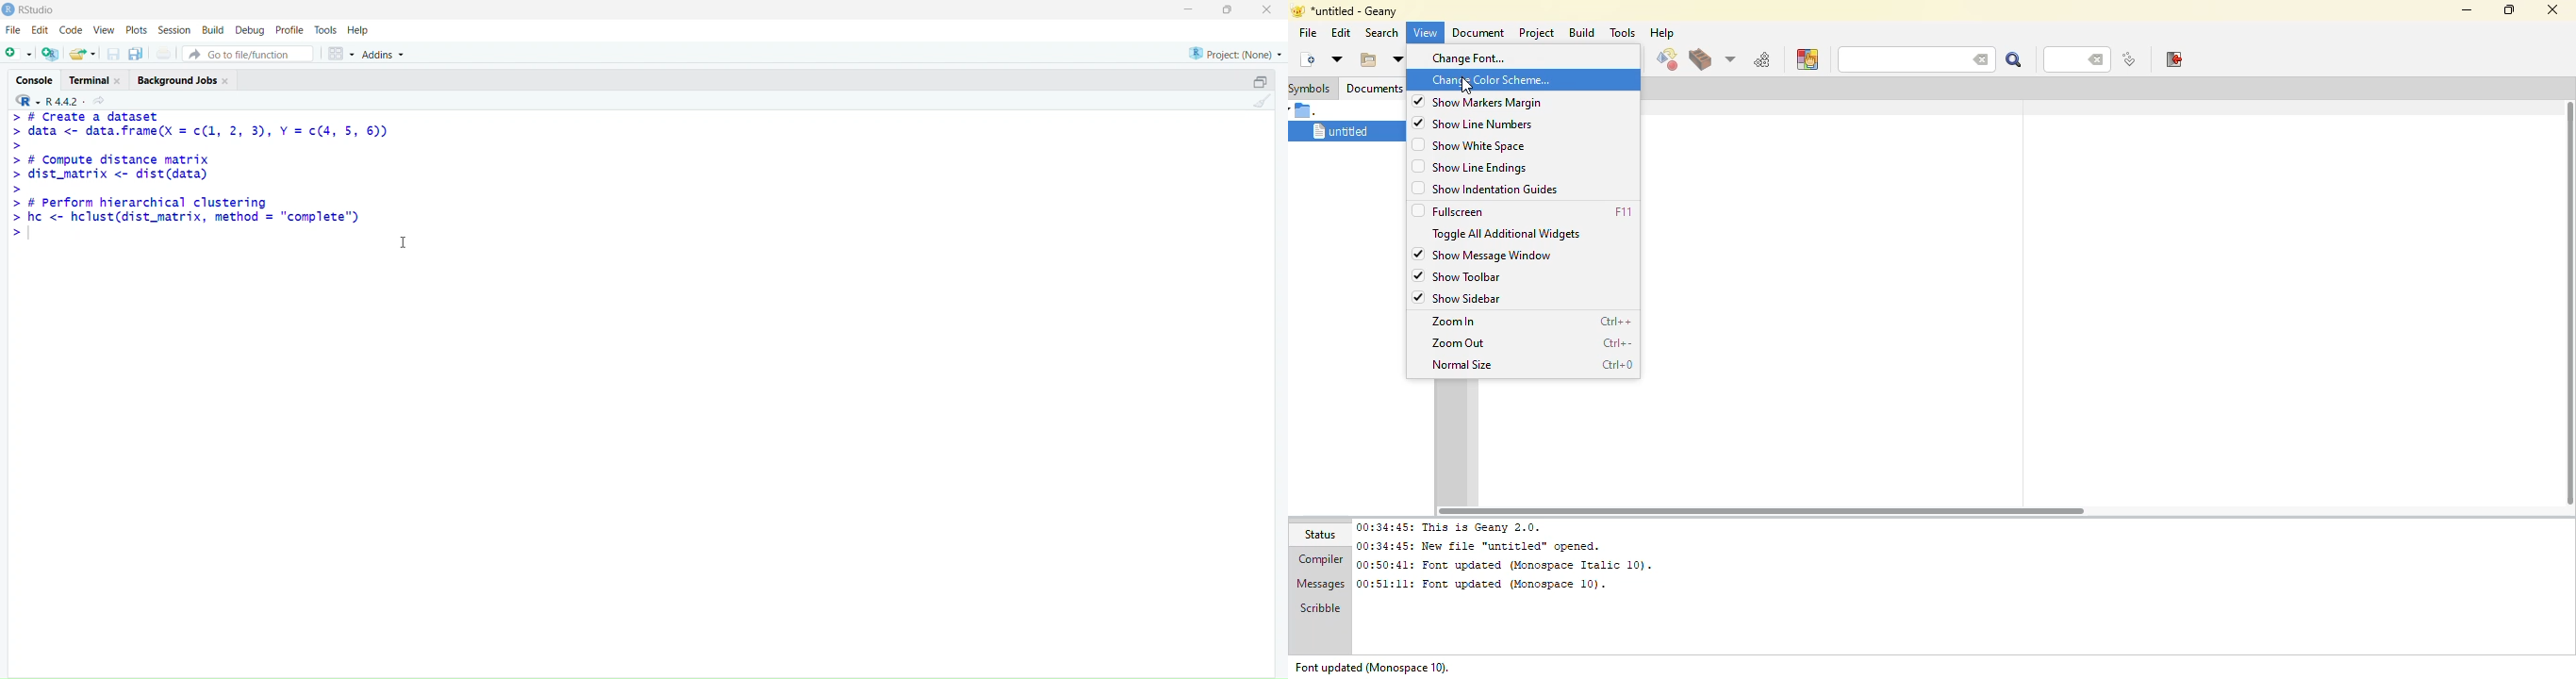 This screenshot has height=700, width=2576. Describe the element at coordinates (213, 192) in the screenshot. I see `> # Create a dataset
> data <- data.frame(X = c(1, 2, 3), Y = c(4, 5, 6))
>
> # Compute distance matrix
> dist_matrix <- dist(data)
>
> # Perform hierarchical clustering
> hc <- hclust(dist_matrix, method = "complete")
>|
I` at that location.